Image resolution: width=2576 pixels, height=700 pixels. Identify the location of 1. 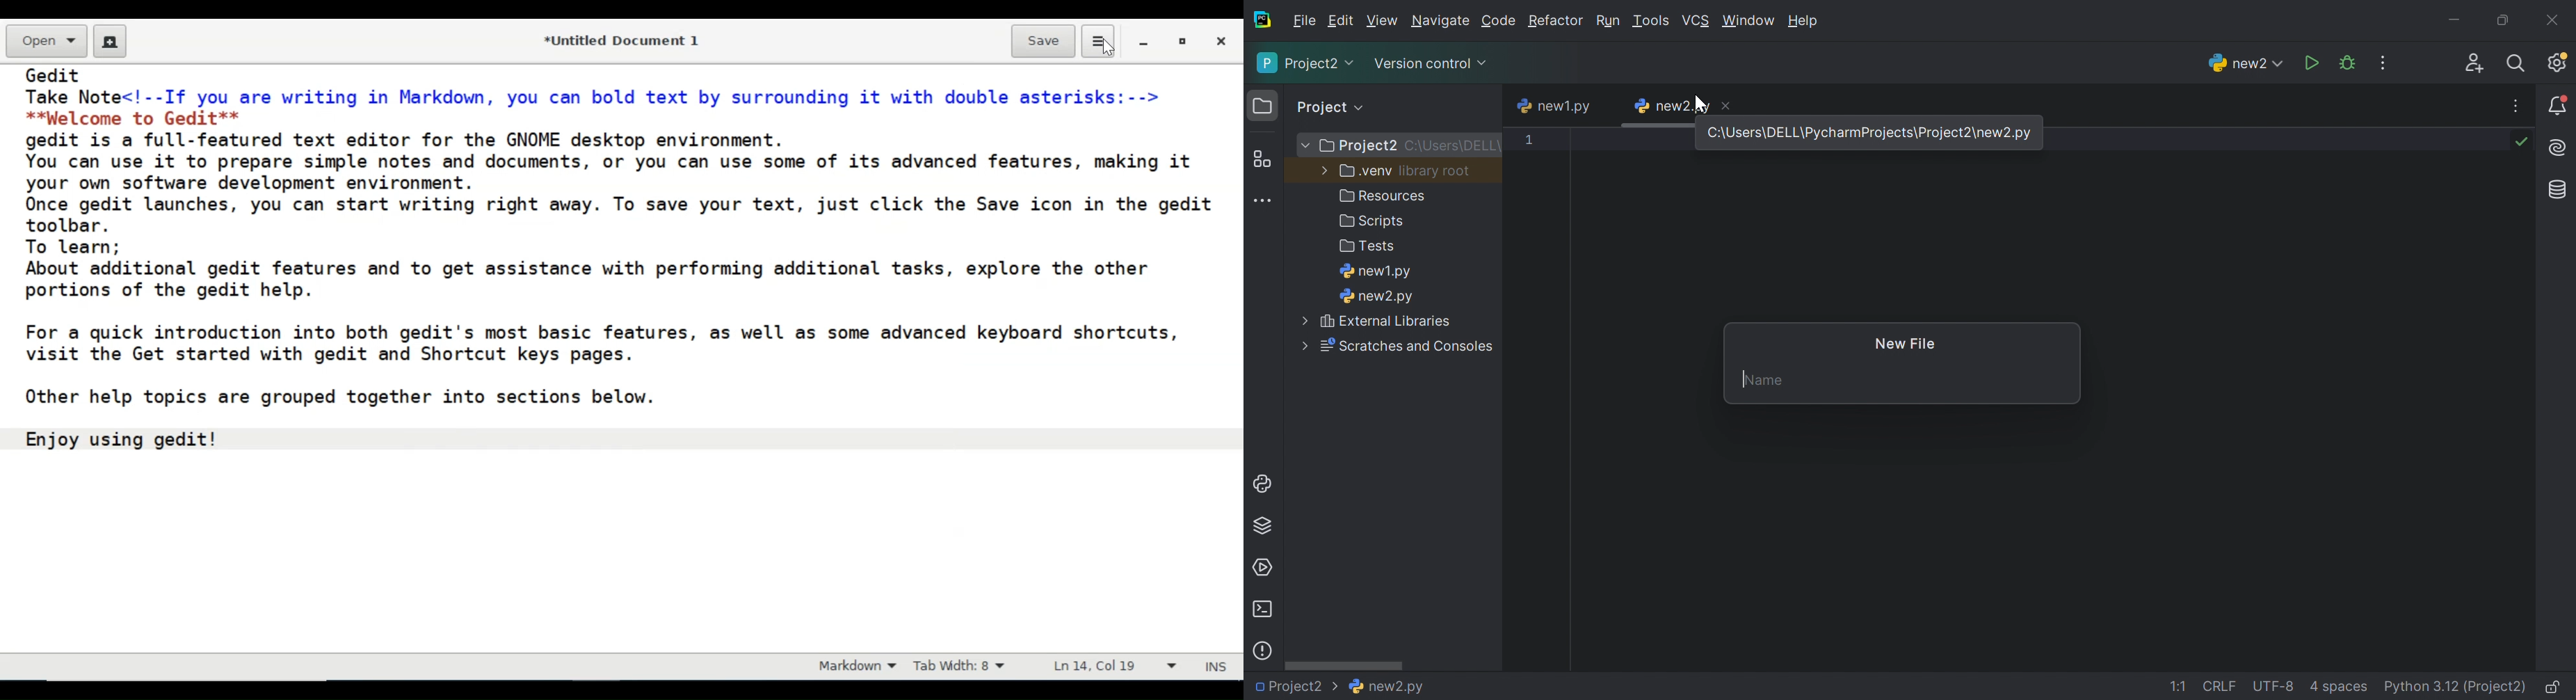
(1526, 141).